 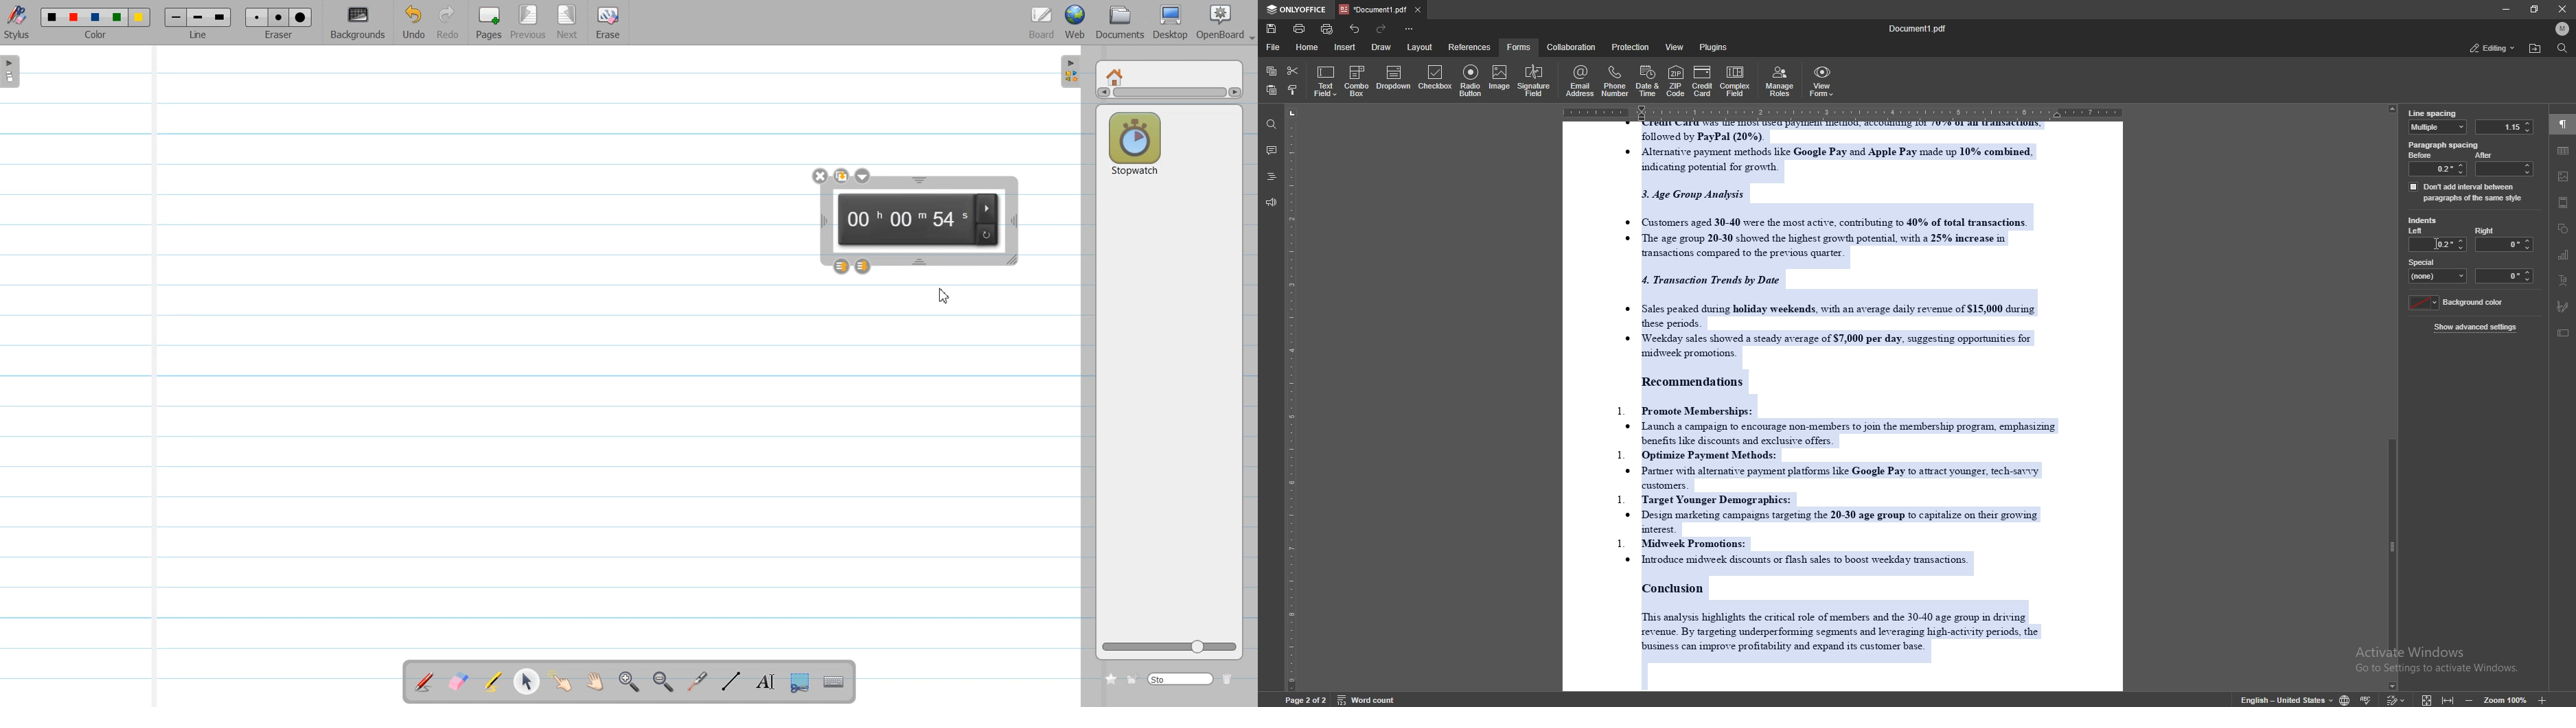 What do you see at coordinates (2564, 333) in the screenshot?
I see `text box` at bounding box center [2564, 333].